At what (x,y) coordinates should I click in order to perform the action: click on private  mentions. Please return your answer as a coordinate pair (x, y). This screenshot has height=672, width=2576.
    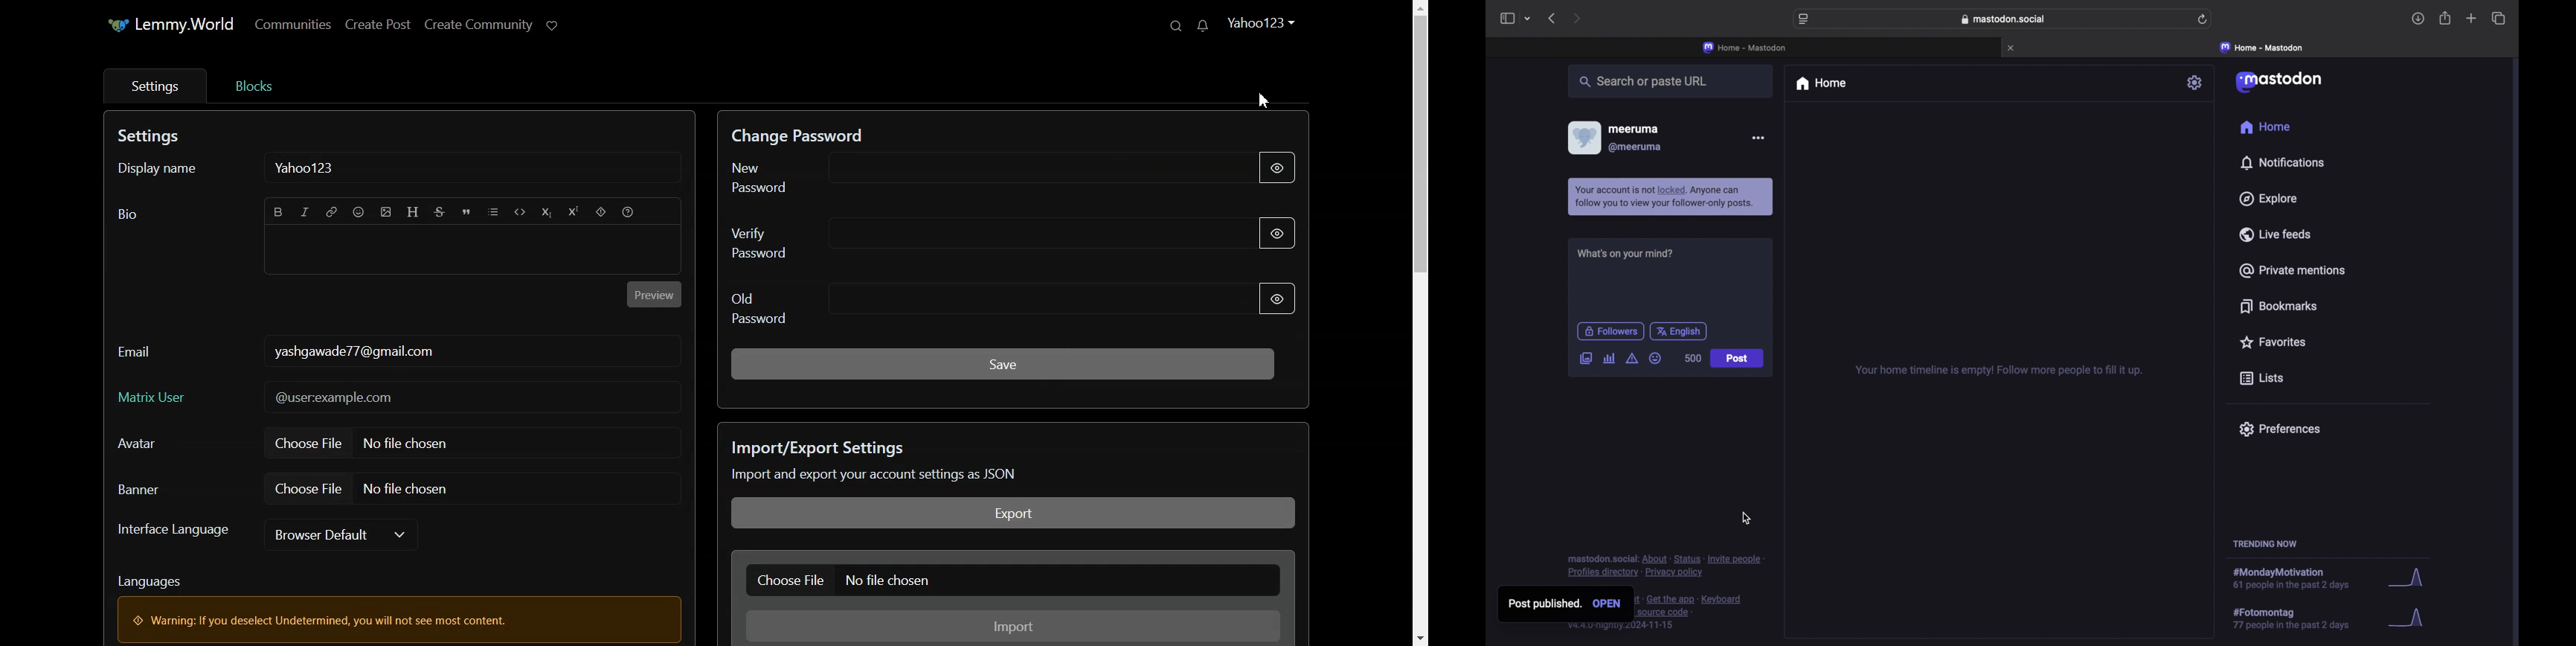
    Looking at the image, I should click on (2292, 270).